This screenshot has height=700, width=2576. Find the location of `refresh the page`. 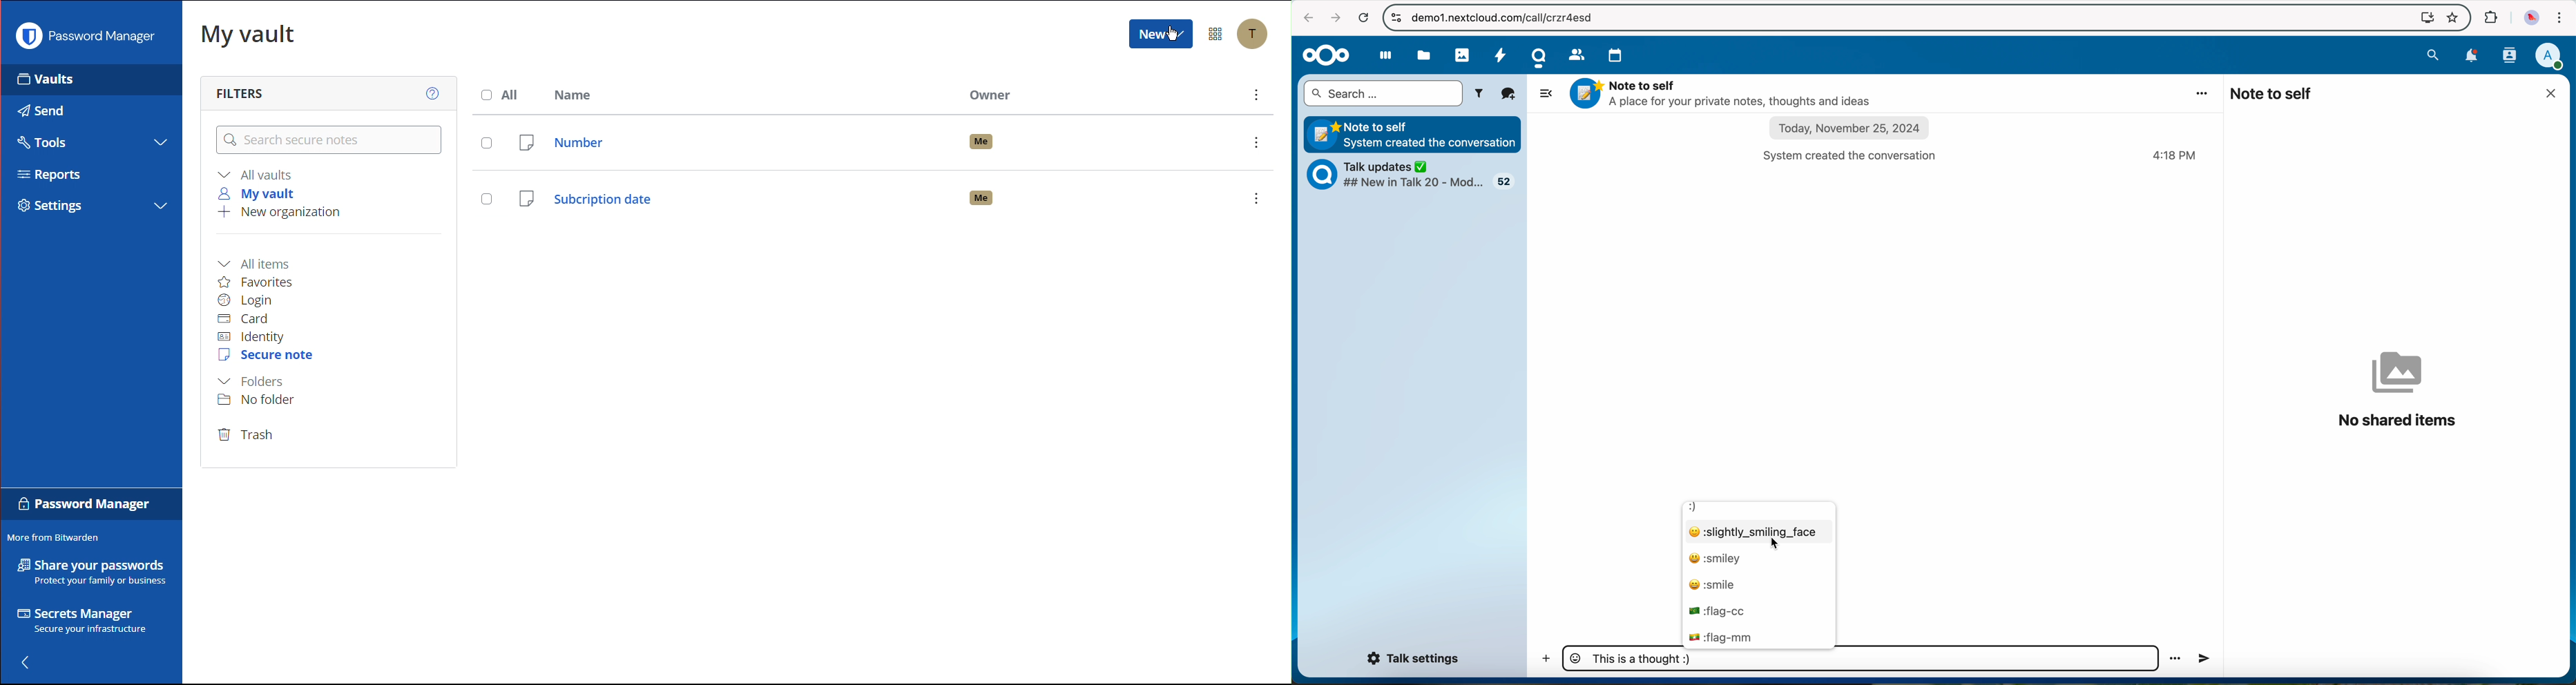

refresh the page is located at coordinates (1363, 17).